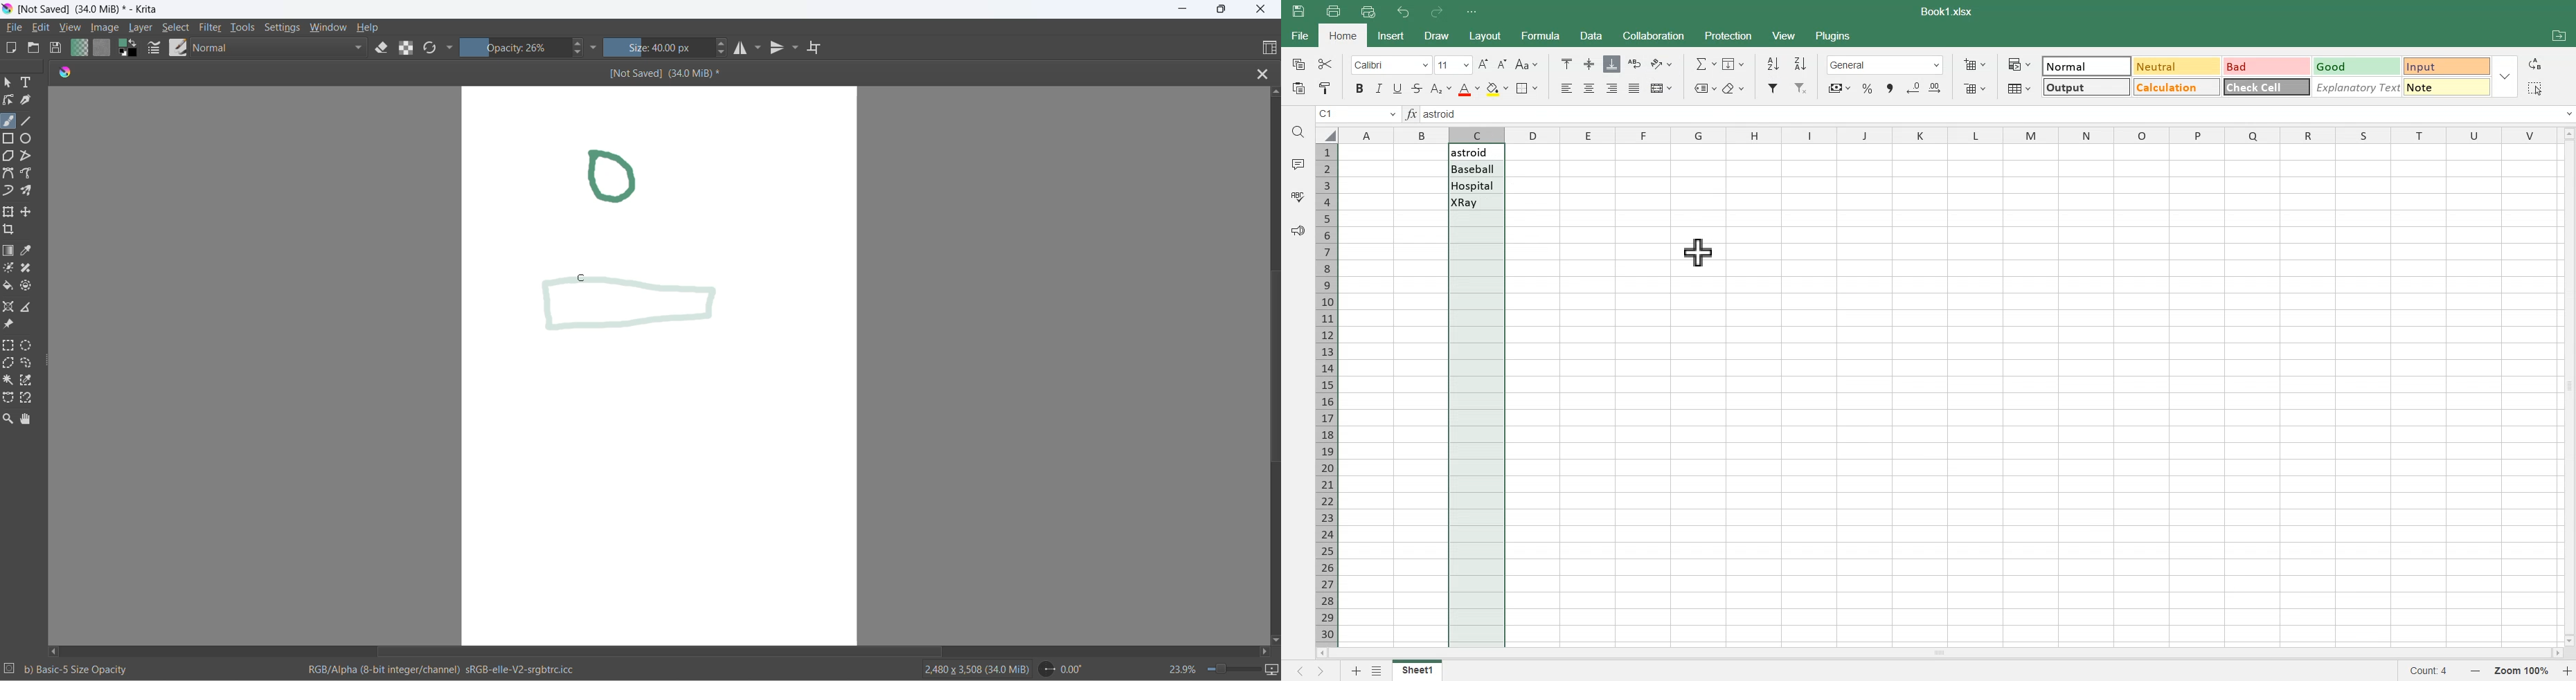 This screenshot has width=2576, height=700. I want to click on polygon tool, so click(9, 157).